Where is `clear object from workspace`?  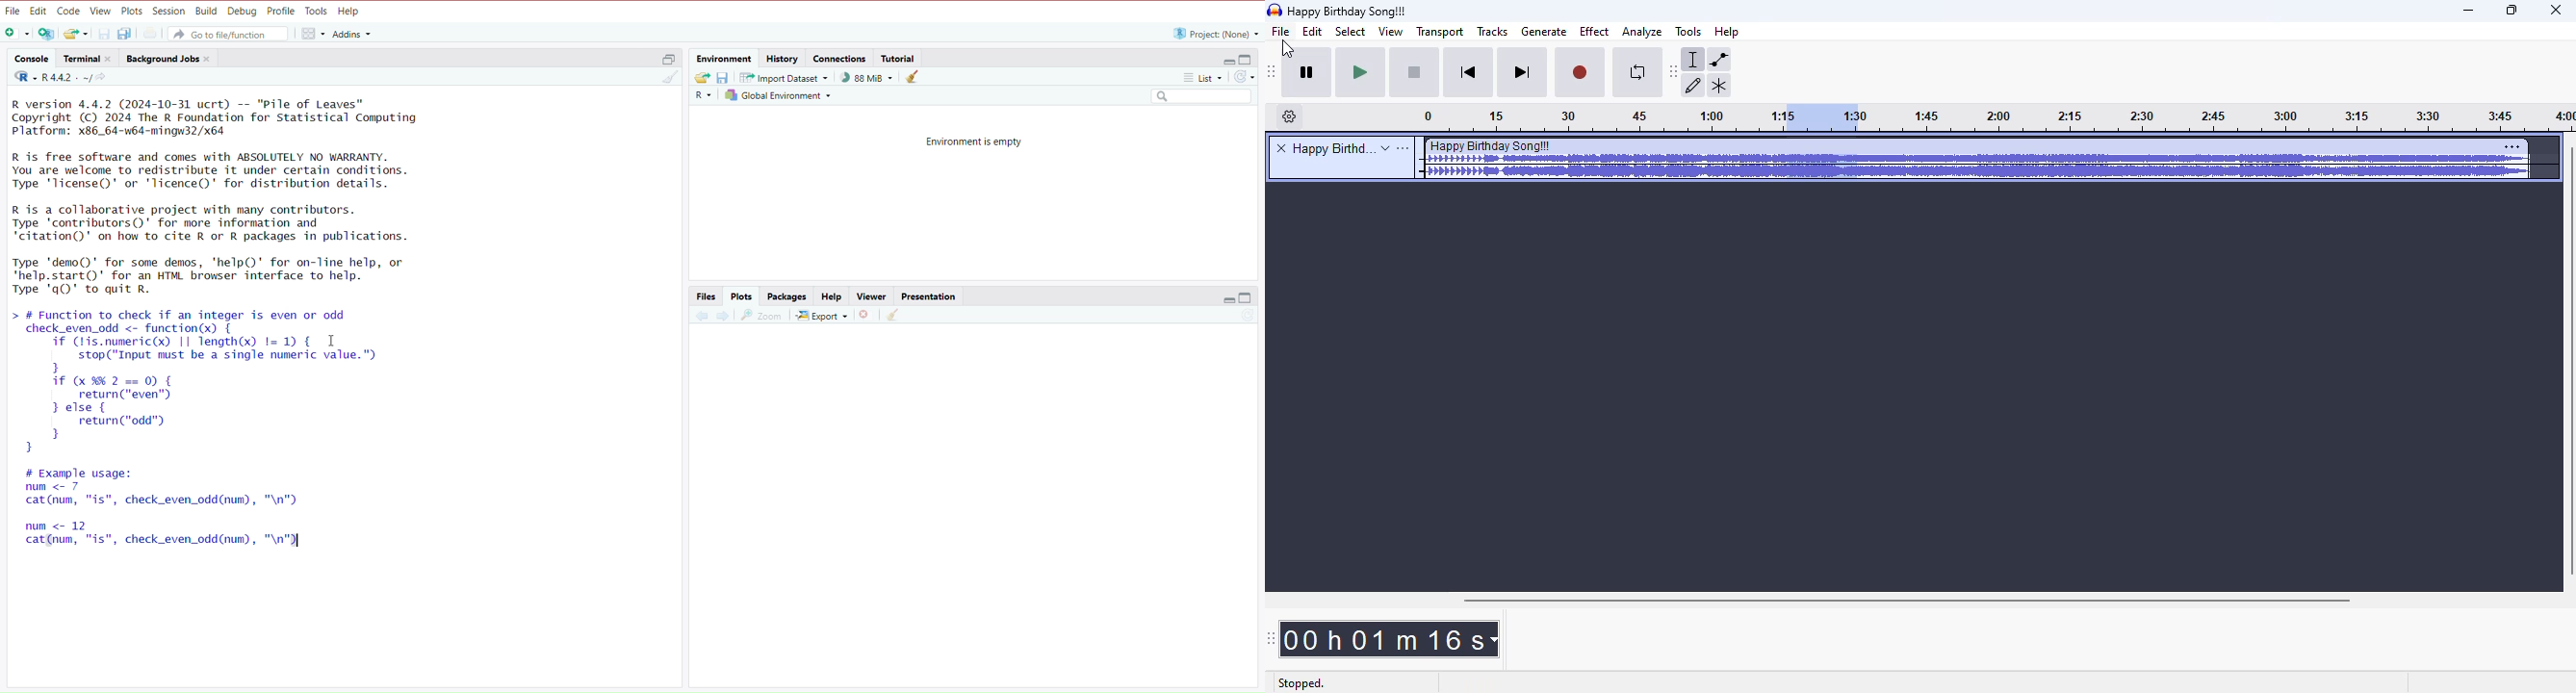
clear object from workspace is located at coordinates (914, 78).